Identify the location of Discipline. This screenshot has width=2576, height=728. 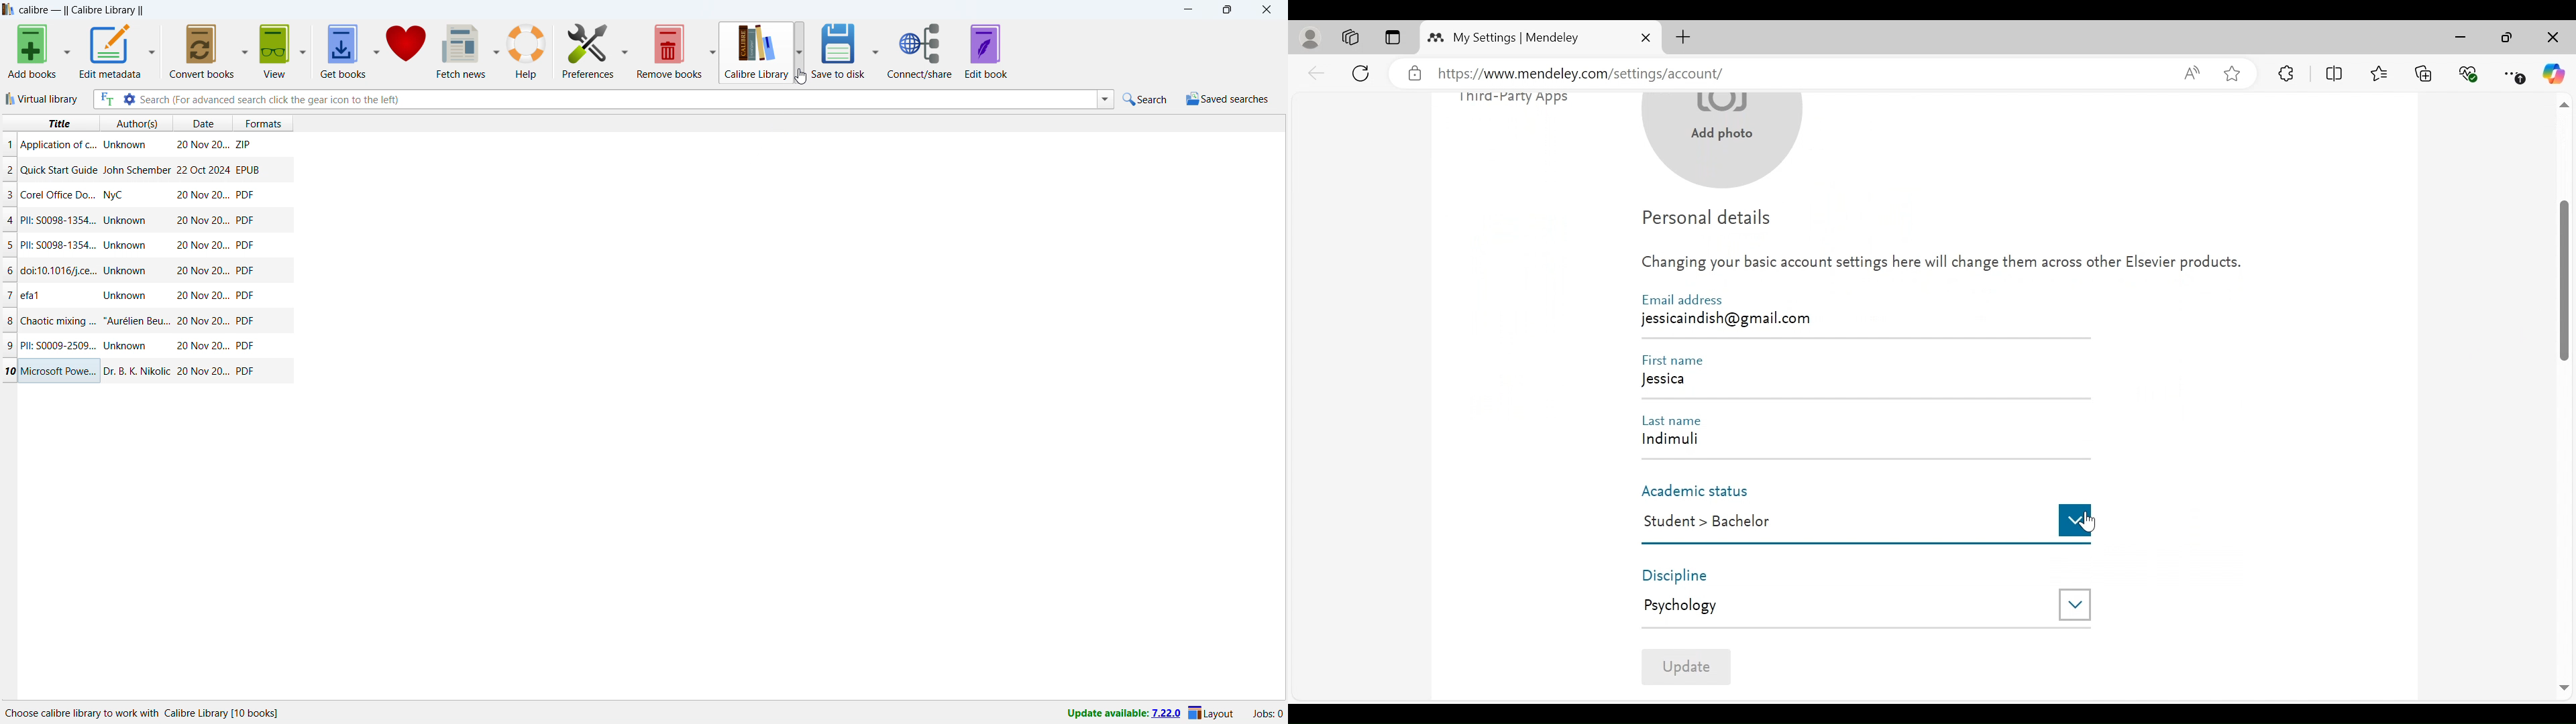
(1687, 575).